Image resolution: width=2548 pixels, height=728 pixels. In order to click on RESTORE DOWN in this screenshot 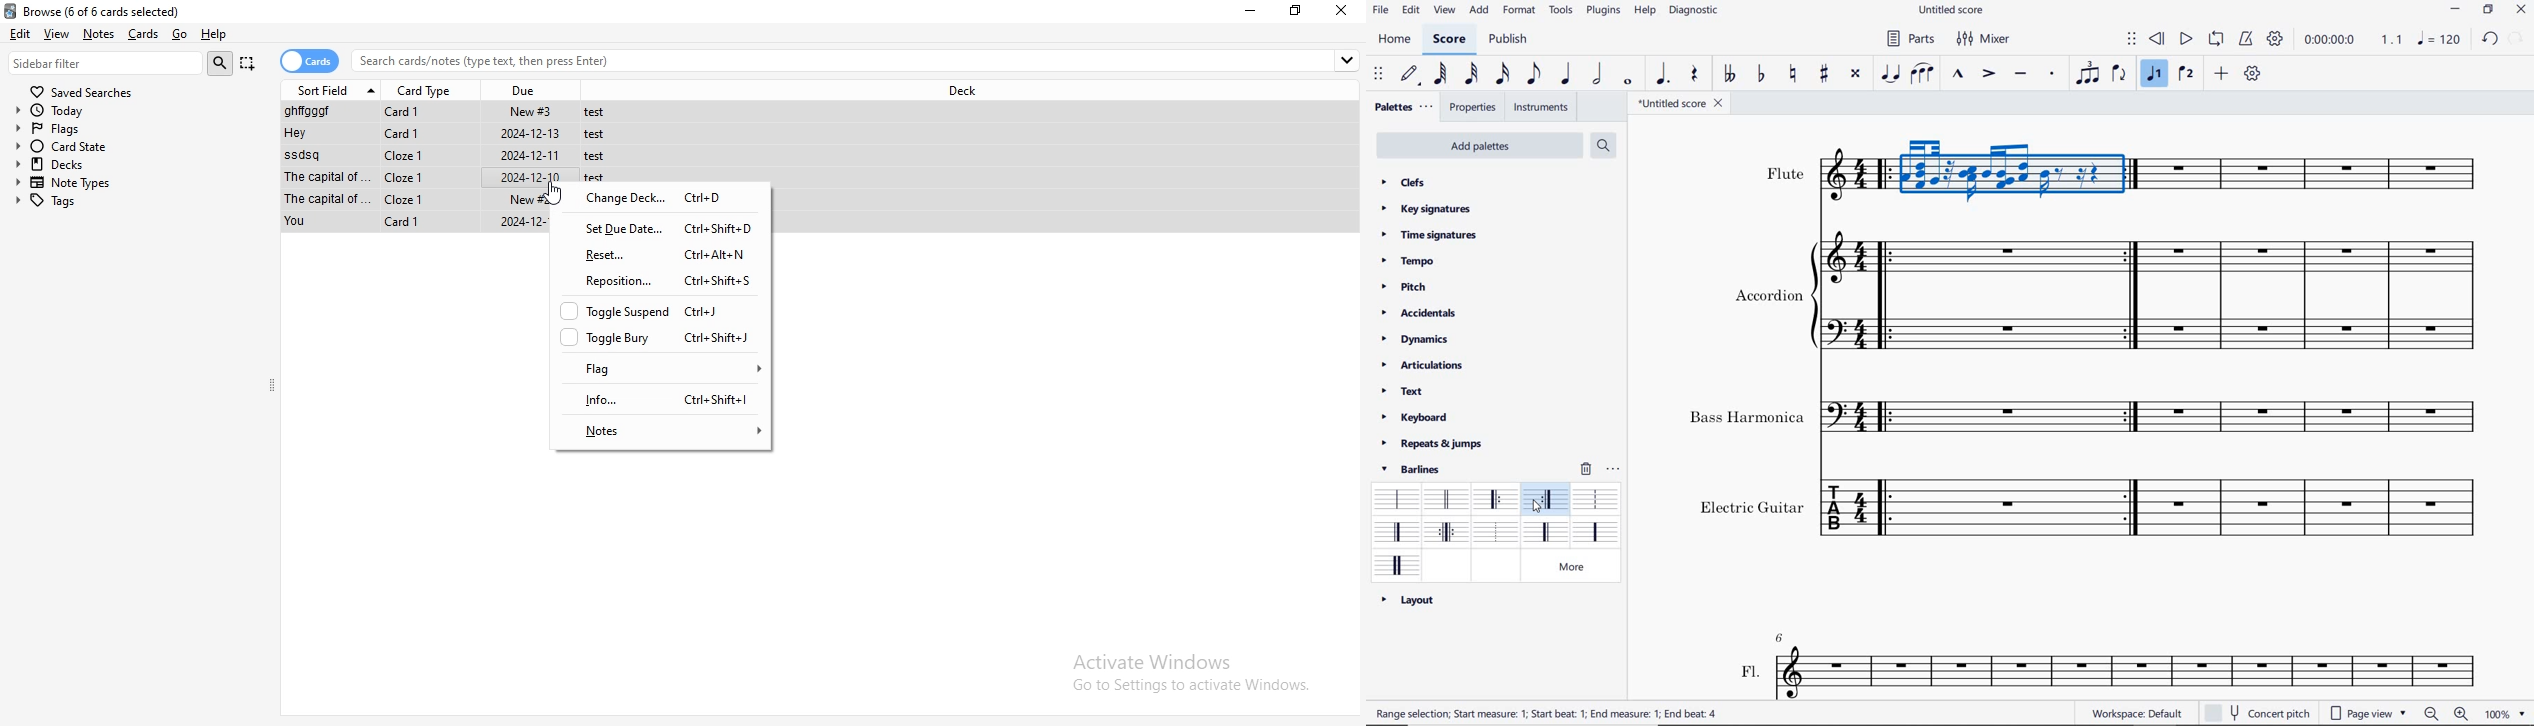, I will do `click(2488, 10)`.